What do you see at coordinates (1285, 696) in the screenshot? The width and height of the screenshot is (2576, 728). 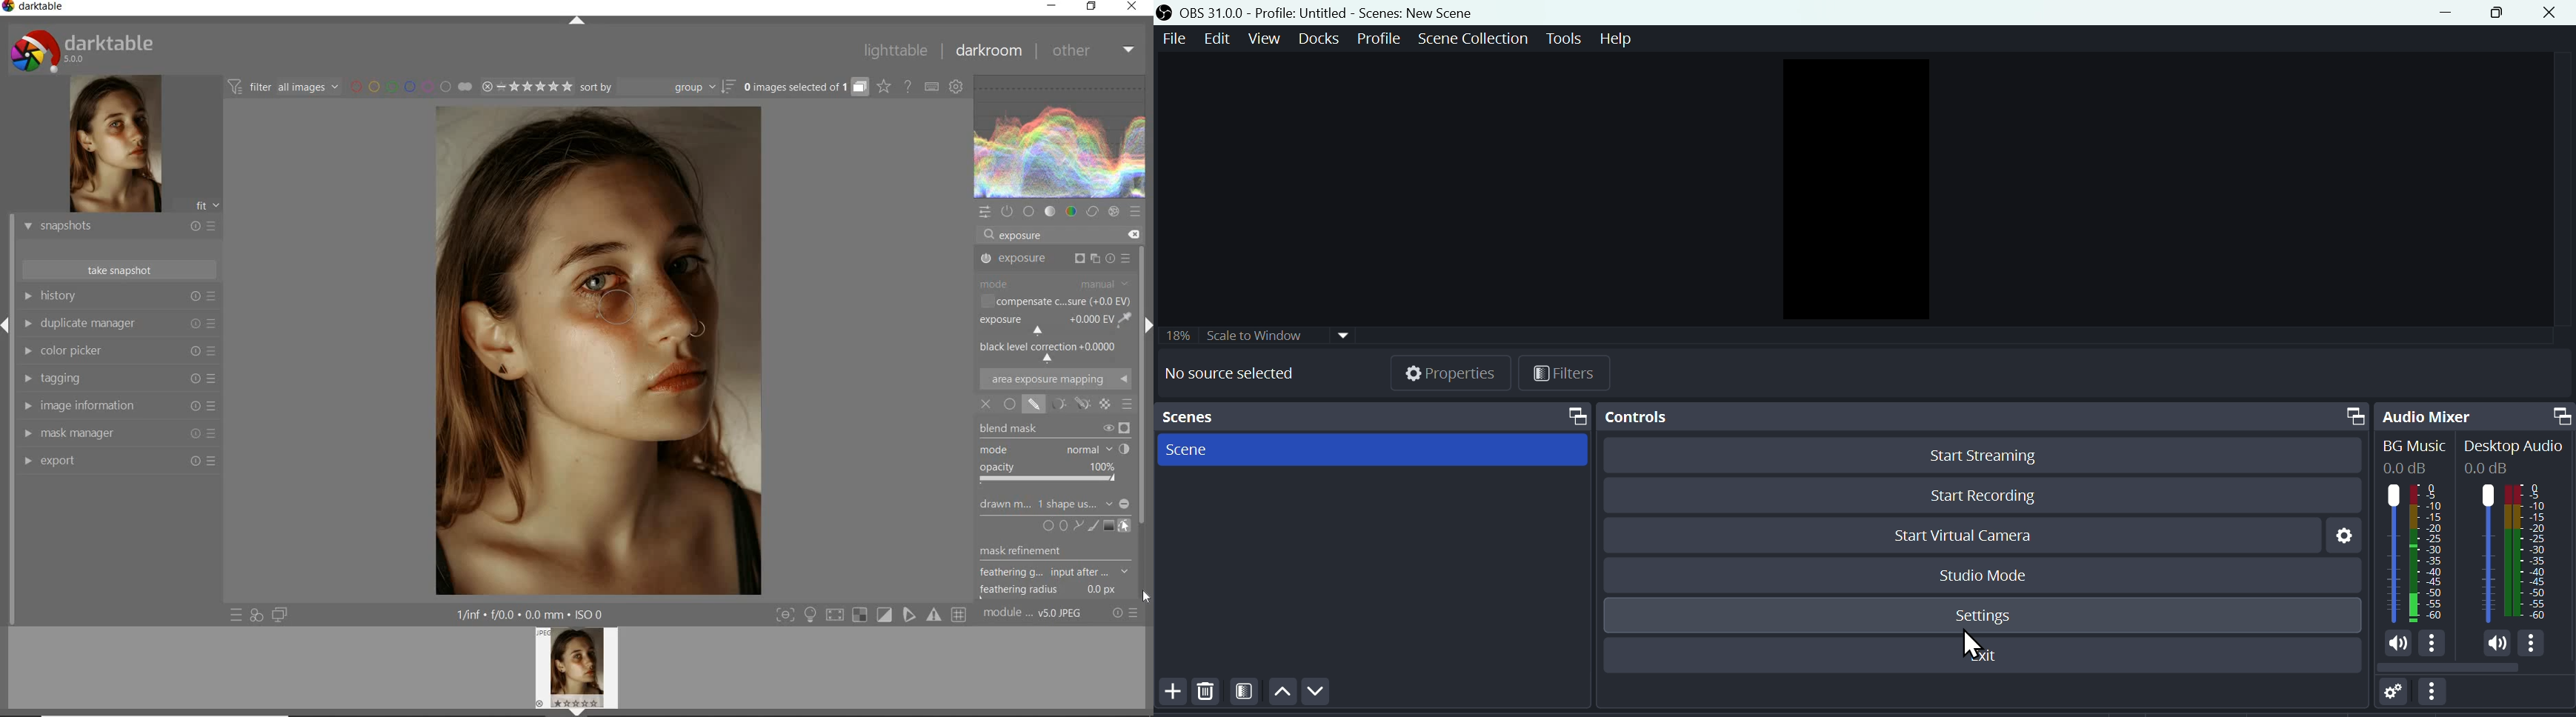 I see `Up` at bounding box center [1285, 696].